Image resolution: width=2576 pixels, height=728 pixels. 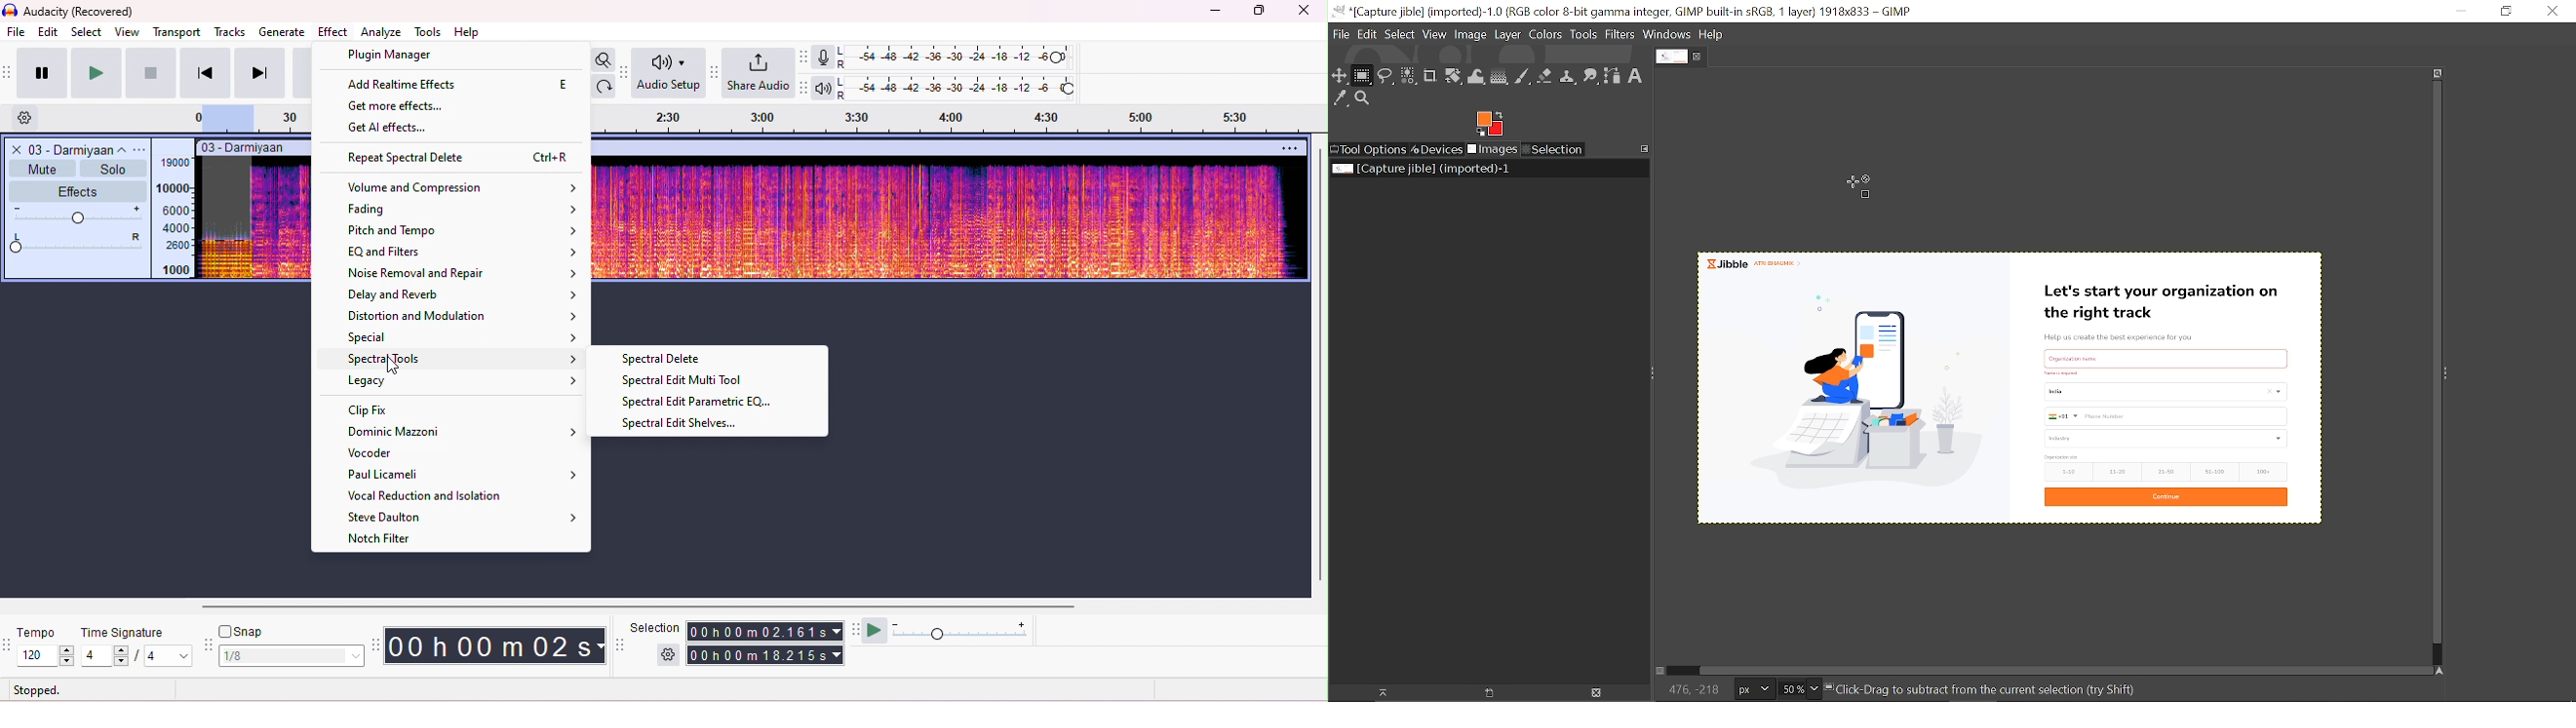 What do you see at coordinates (685, 424) in the screenshot?
I see `spectral edit selves` at bounding box center [685, 424].